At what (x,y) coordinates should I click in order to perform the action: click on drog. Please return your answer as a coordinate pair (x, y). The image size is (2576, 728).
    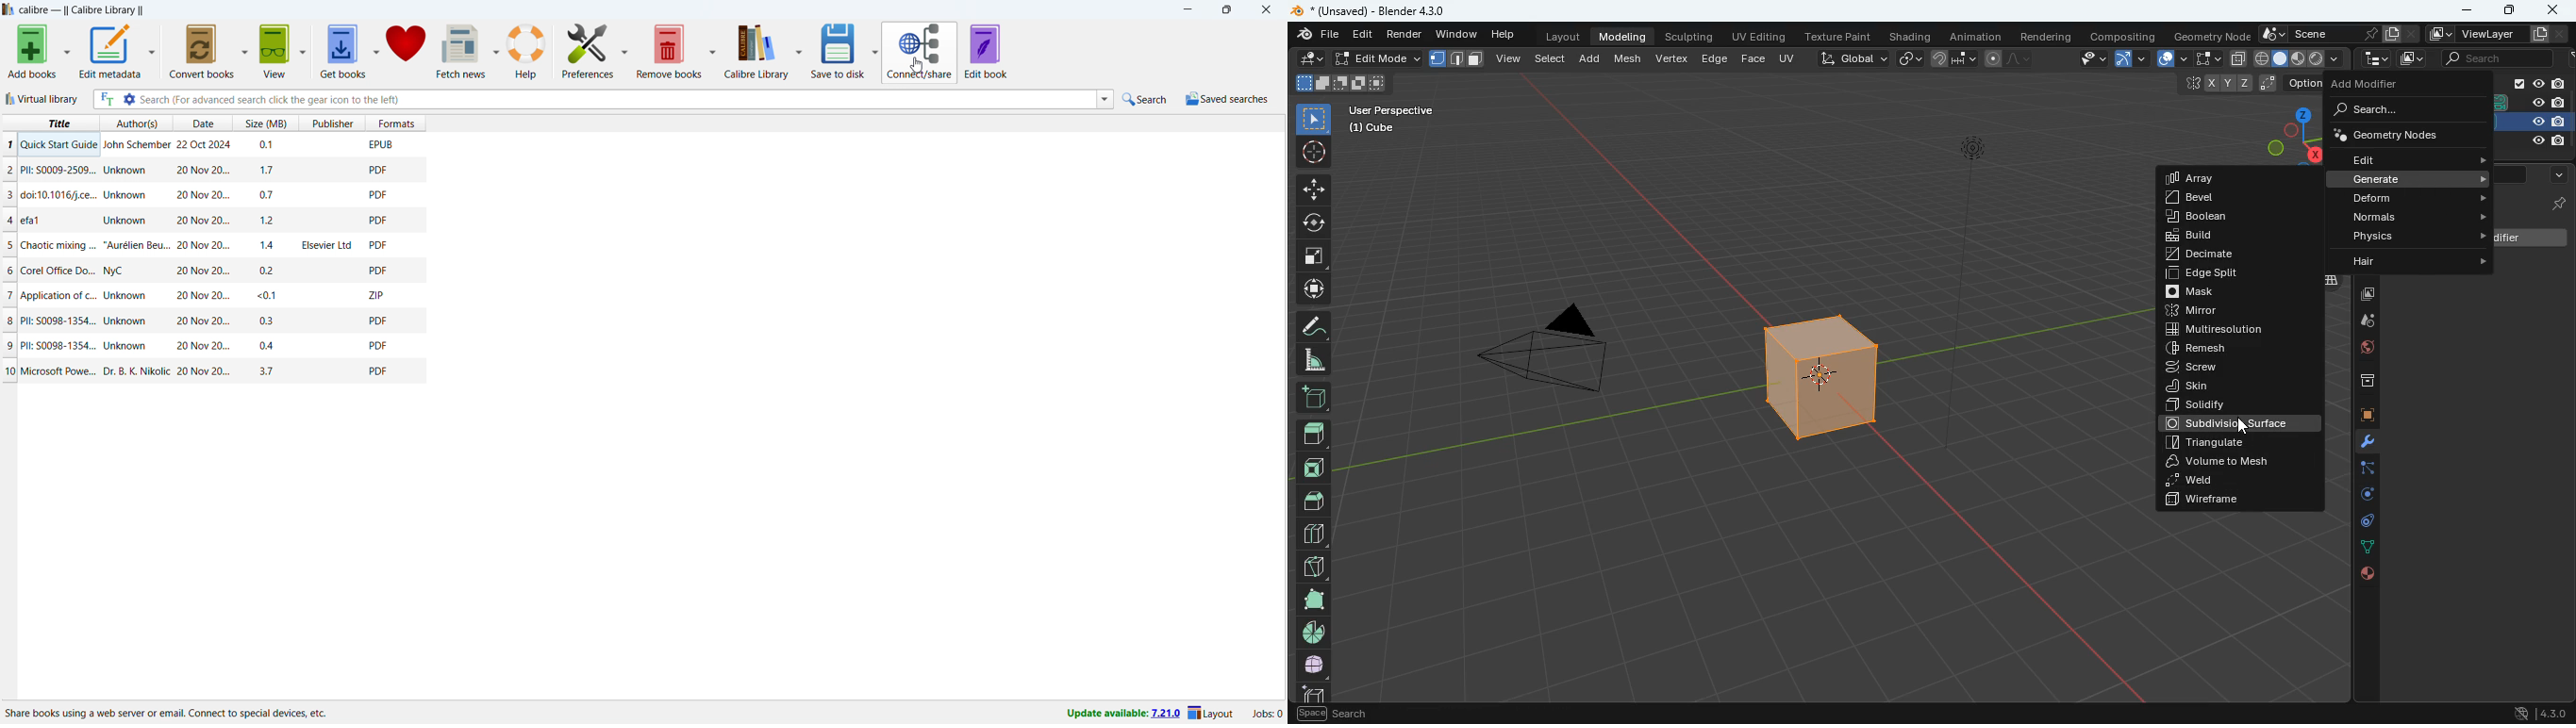
    Looking at the image, I should click on (2360, 321).